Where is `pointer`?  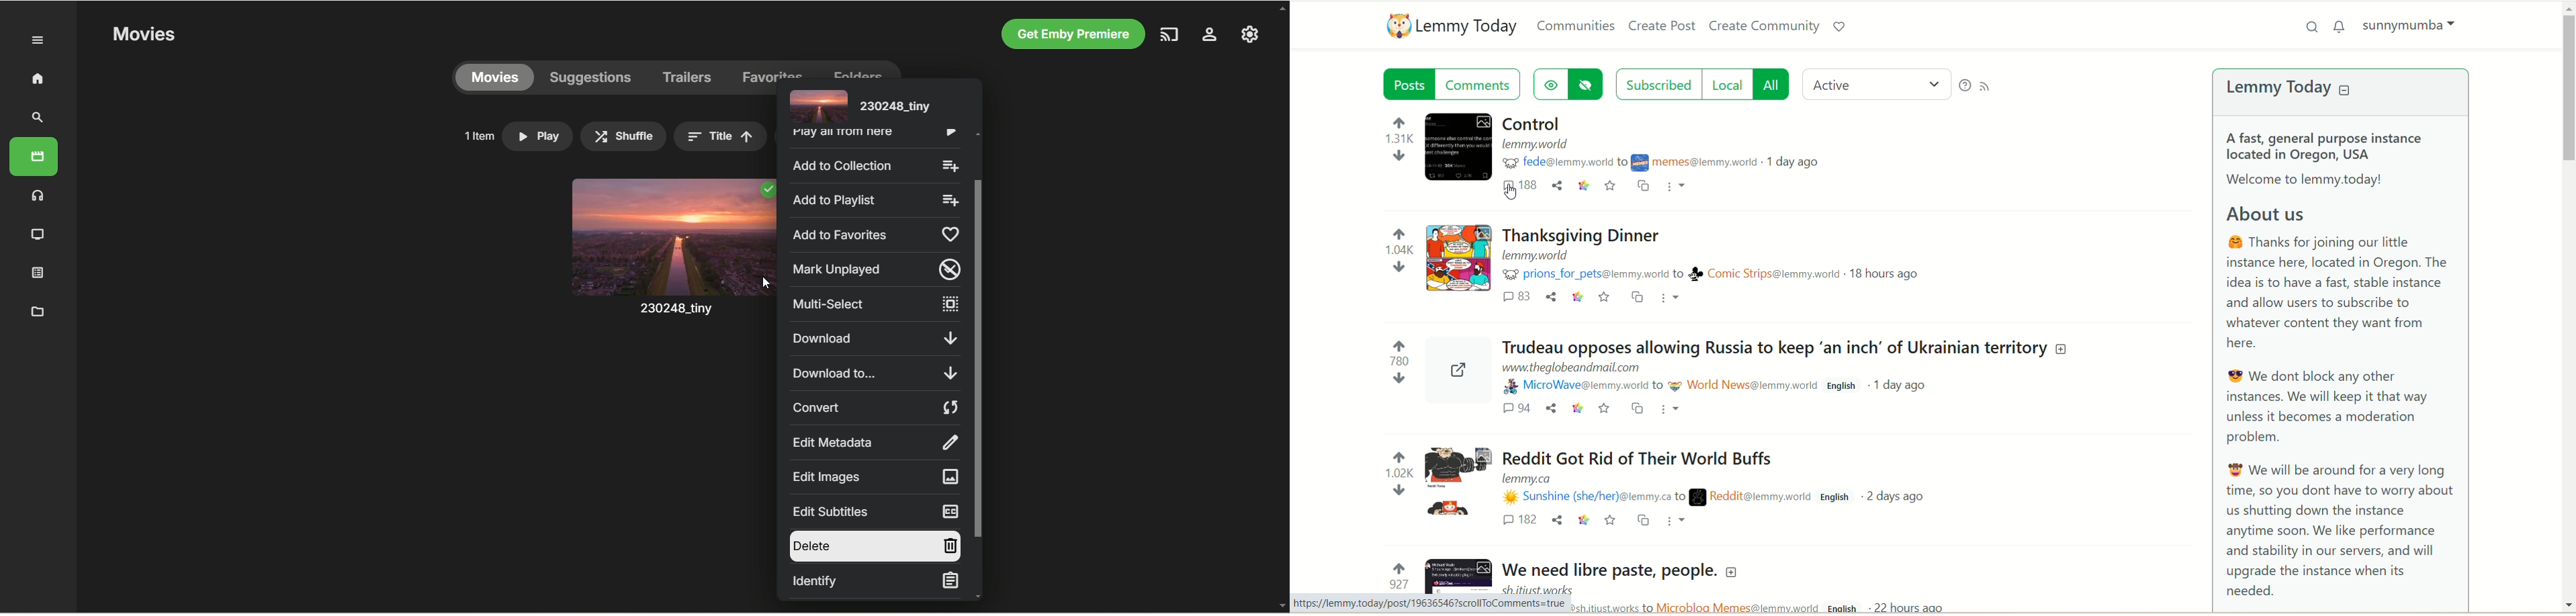 pointer is located at coordinates (1508, 199).